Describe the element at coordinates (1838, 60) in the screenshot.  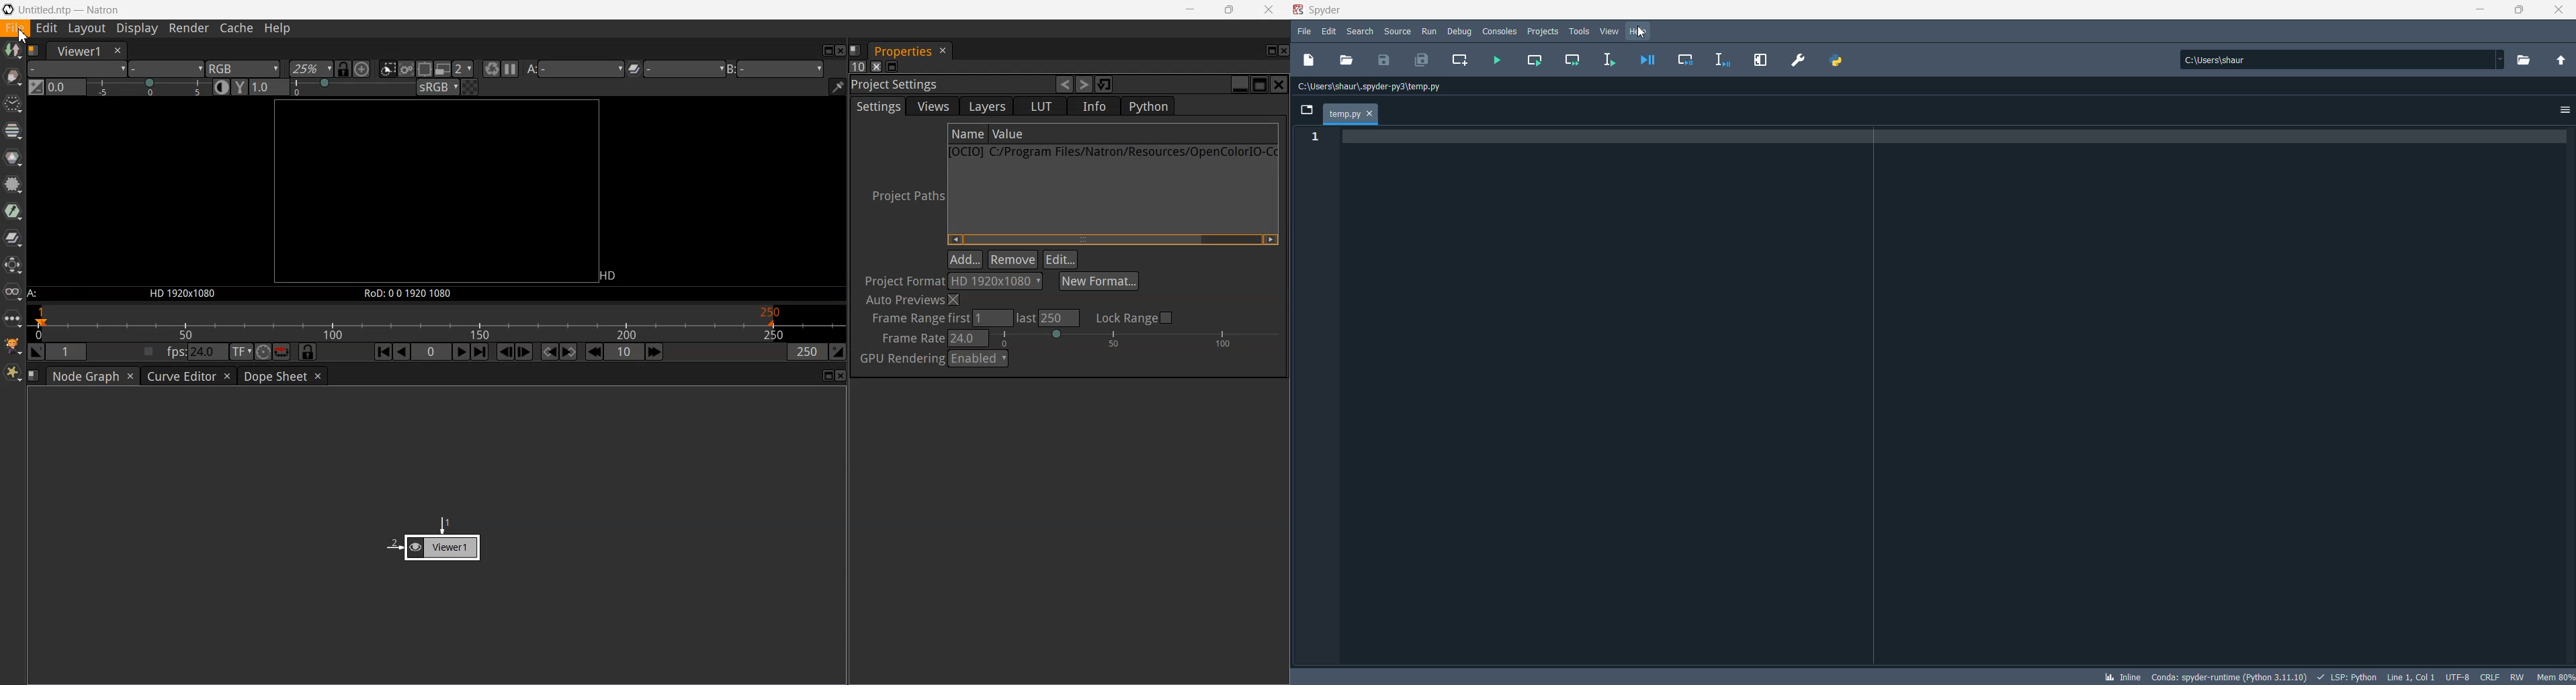
I see `PYTHON PATH MANAGER ` at that location.